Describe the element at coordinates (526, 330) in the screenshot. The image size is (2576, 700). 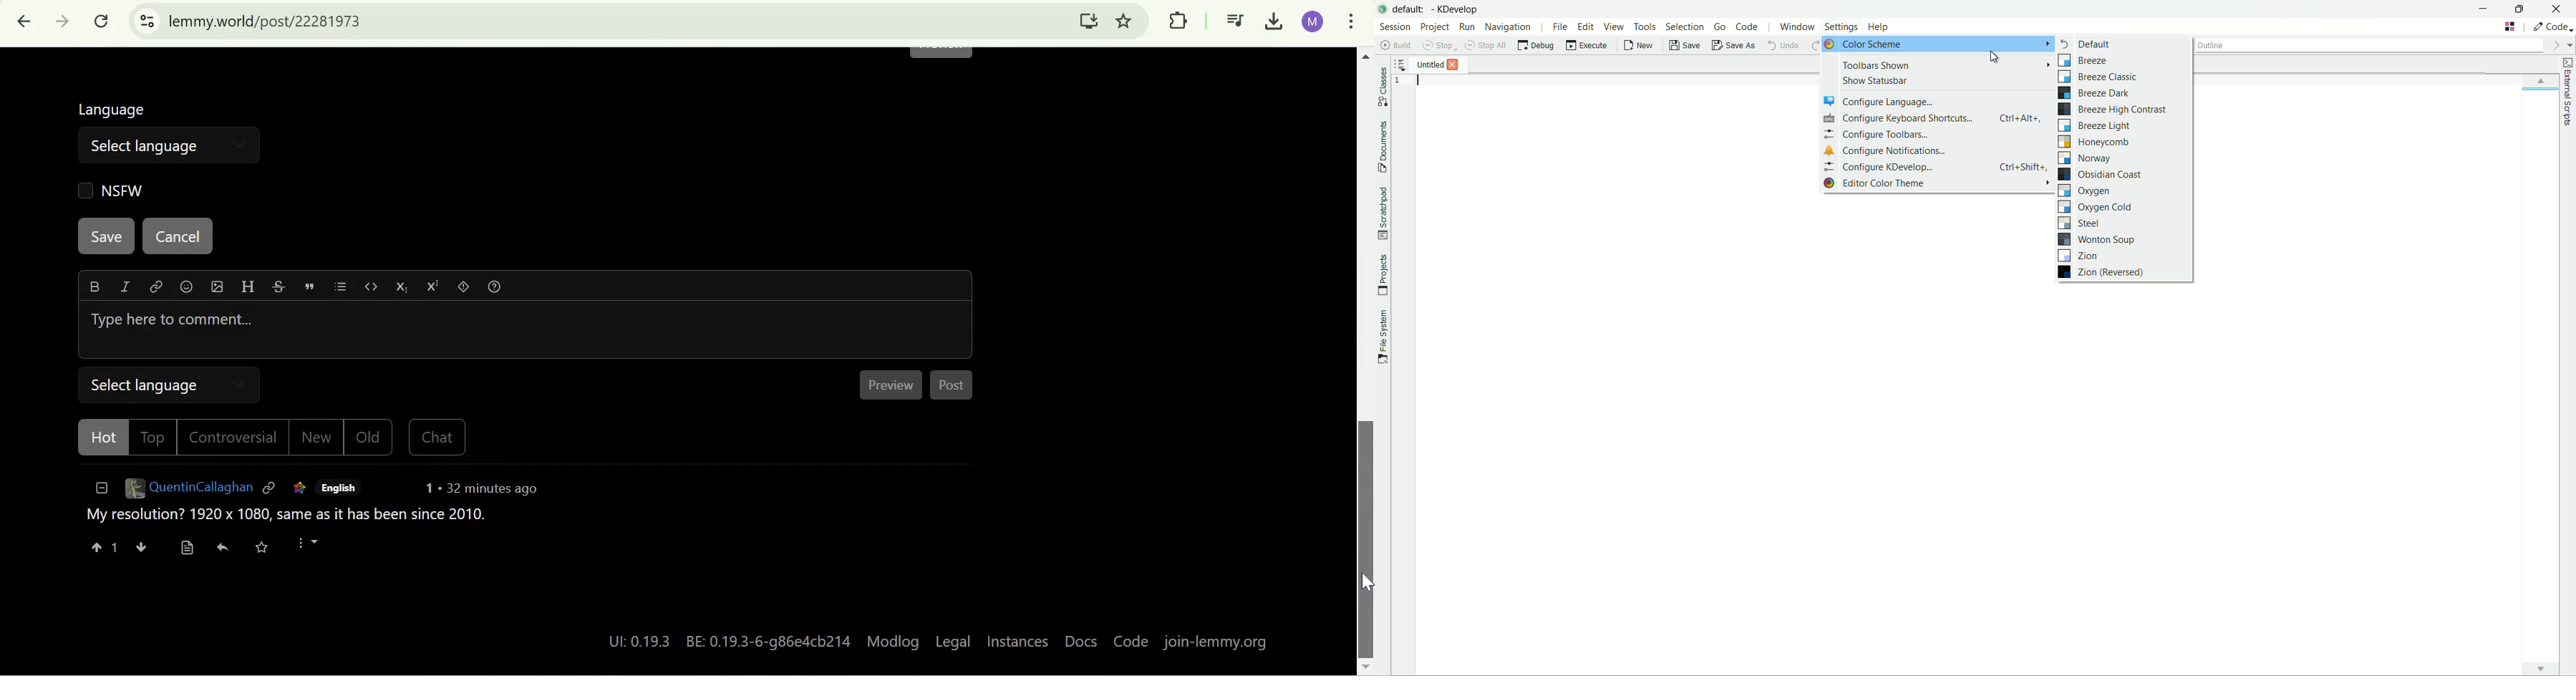
I see `Type here to comment...` at that location.